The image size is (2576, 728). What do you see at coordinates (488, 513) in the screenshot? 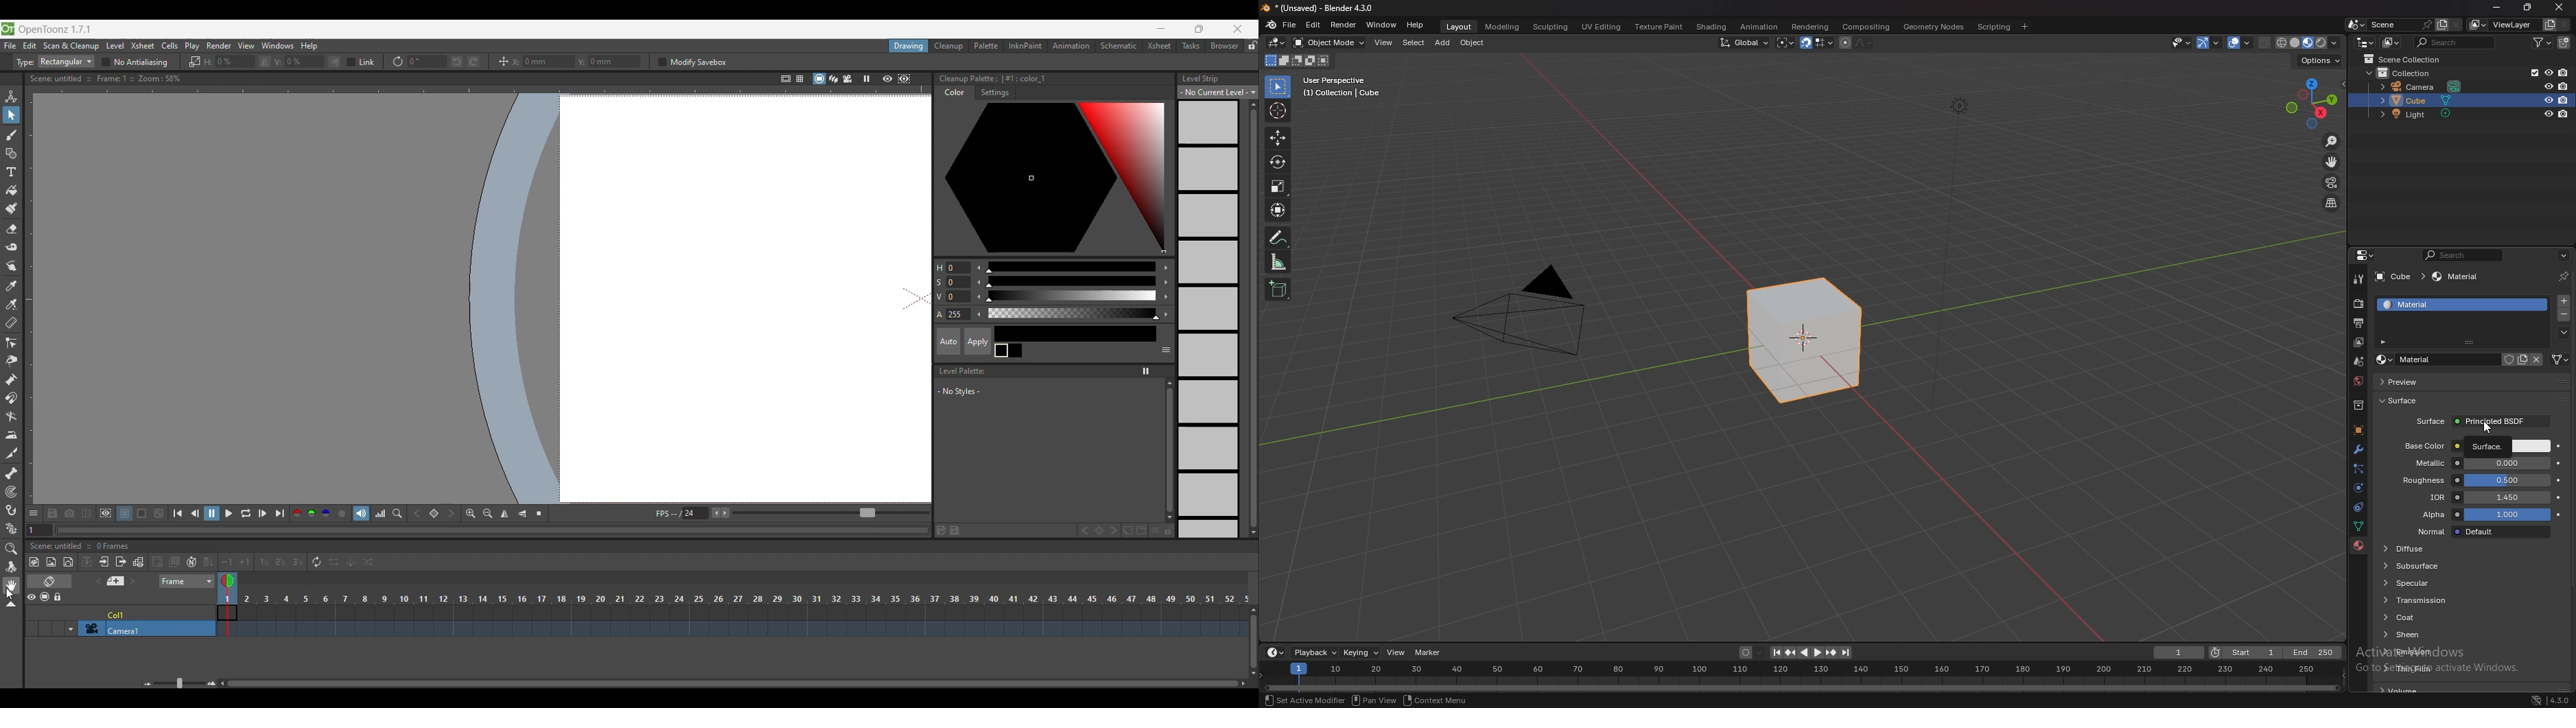
I see `Zoom out` at bounding box center [488, 513].